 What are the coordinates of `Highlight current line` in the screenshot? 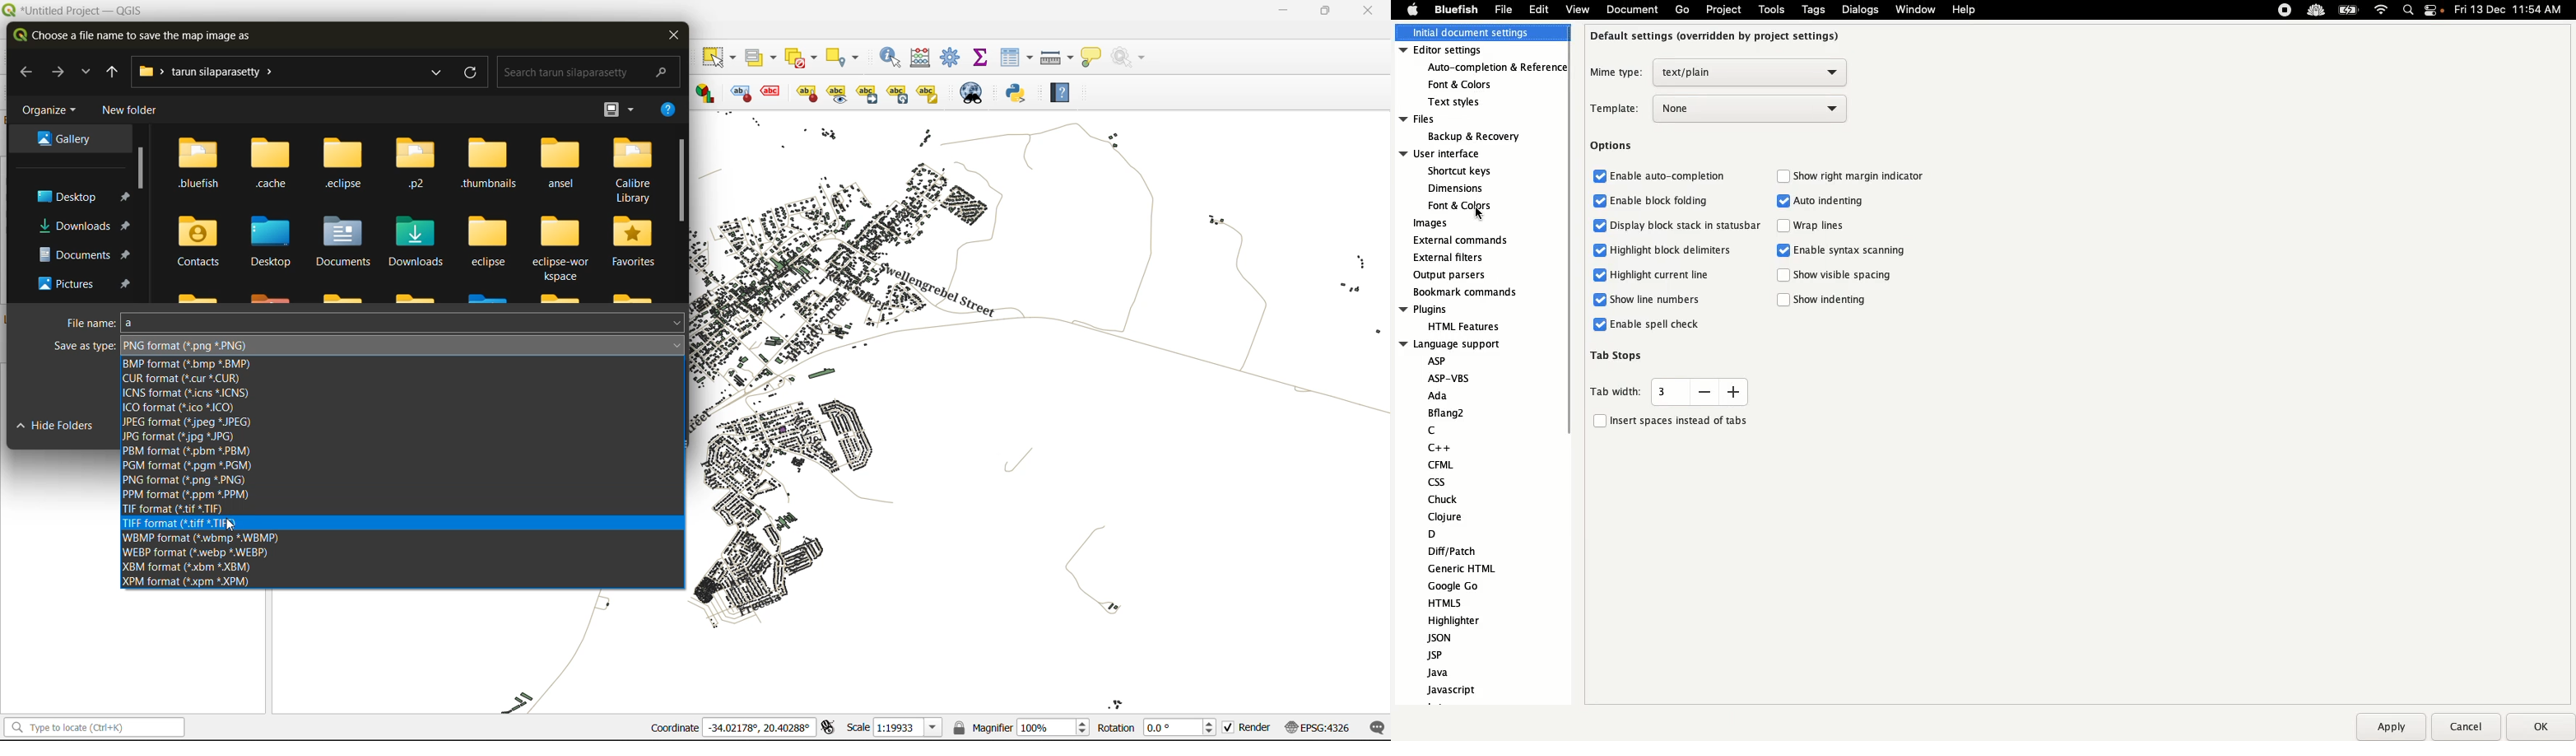 It's located at (1647, 276).